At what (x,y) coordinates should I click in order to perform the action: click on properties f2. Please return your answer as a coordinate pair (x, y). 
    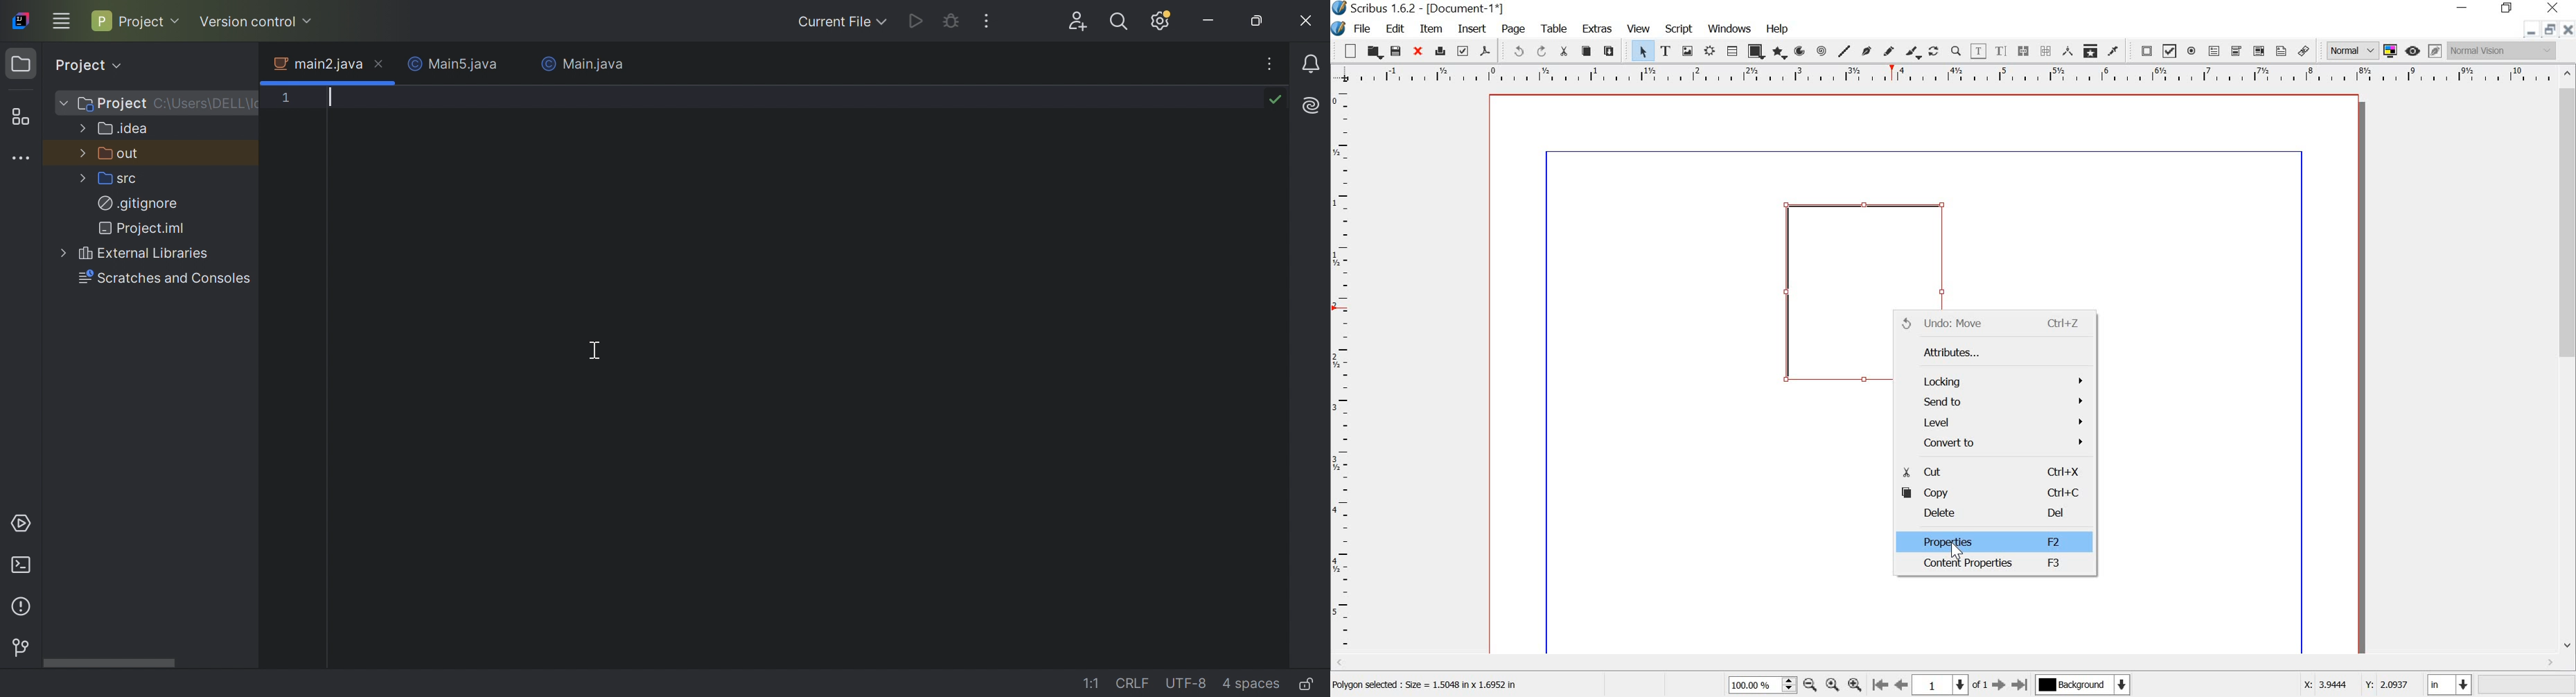
    Looking at the image, I should click on (1998, 541).